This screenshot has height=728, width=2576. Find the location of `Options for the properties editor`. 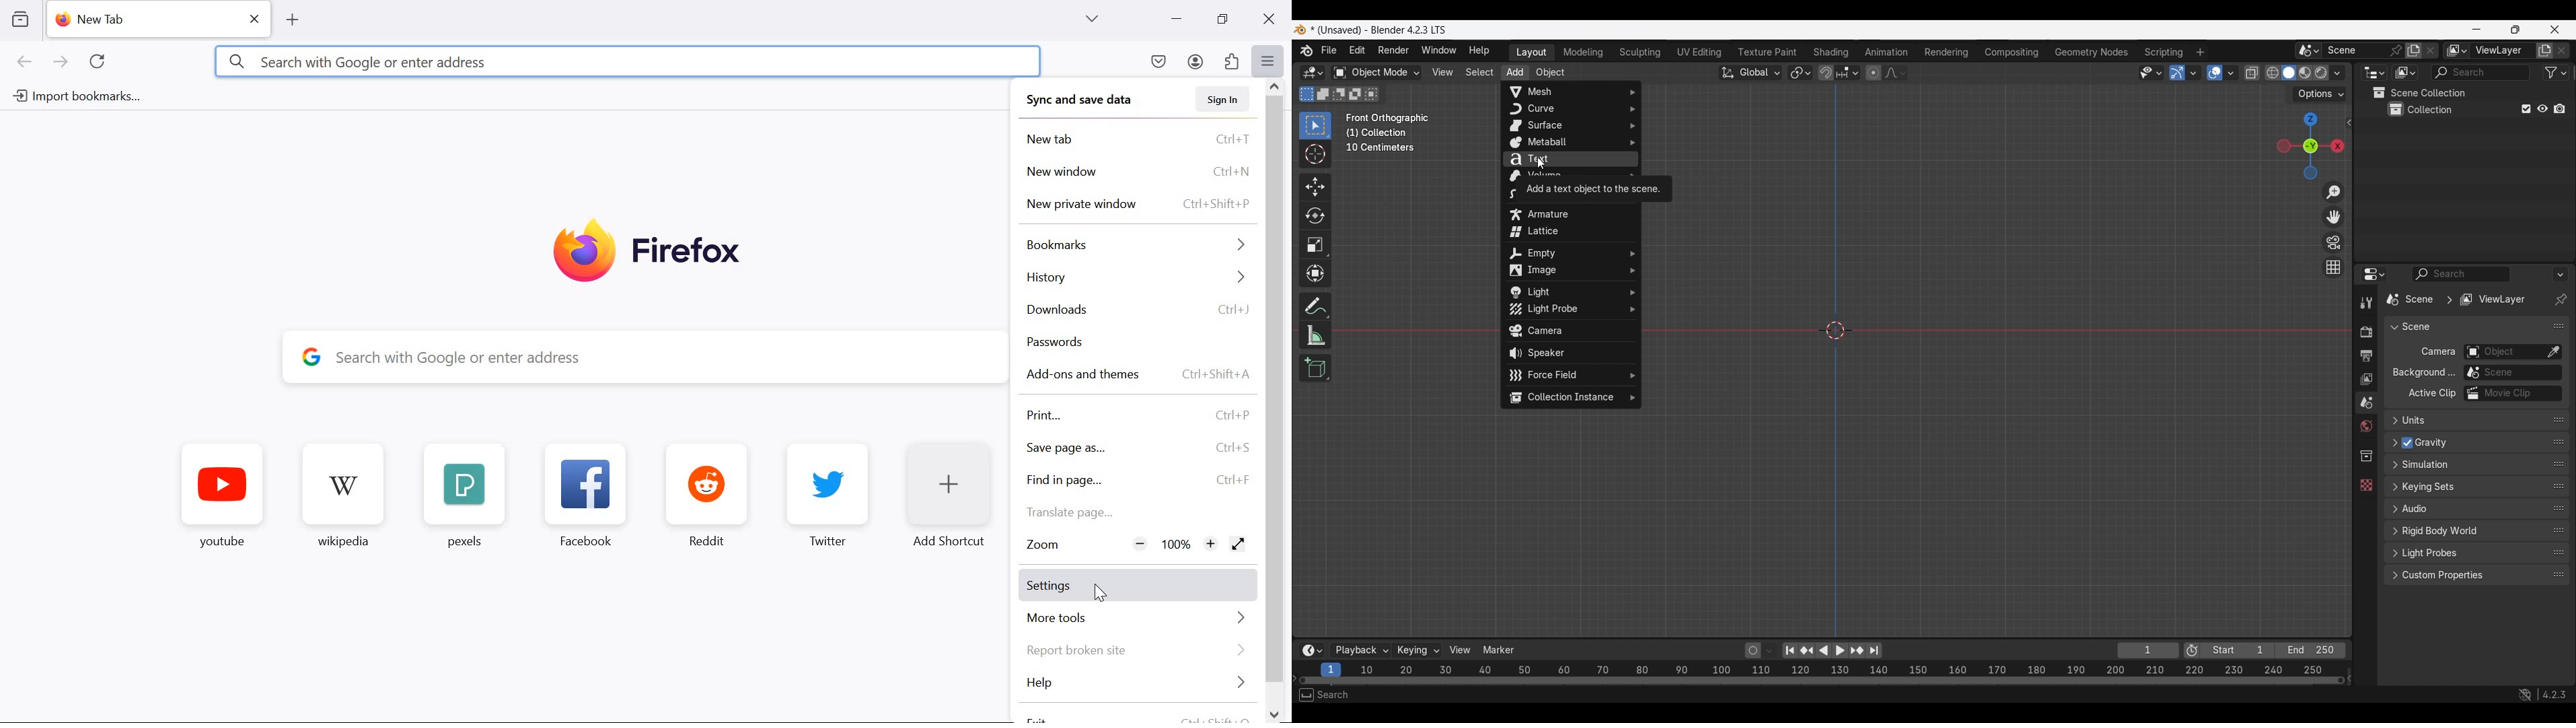

Options for the properties editor is located at coordinates (2562, 274).